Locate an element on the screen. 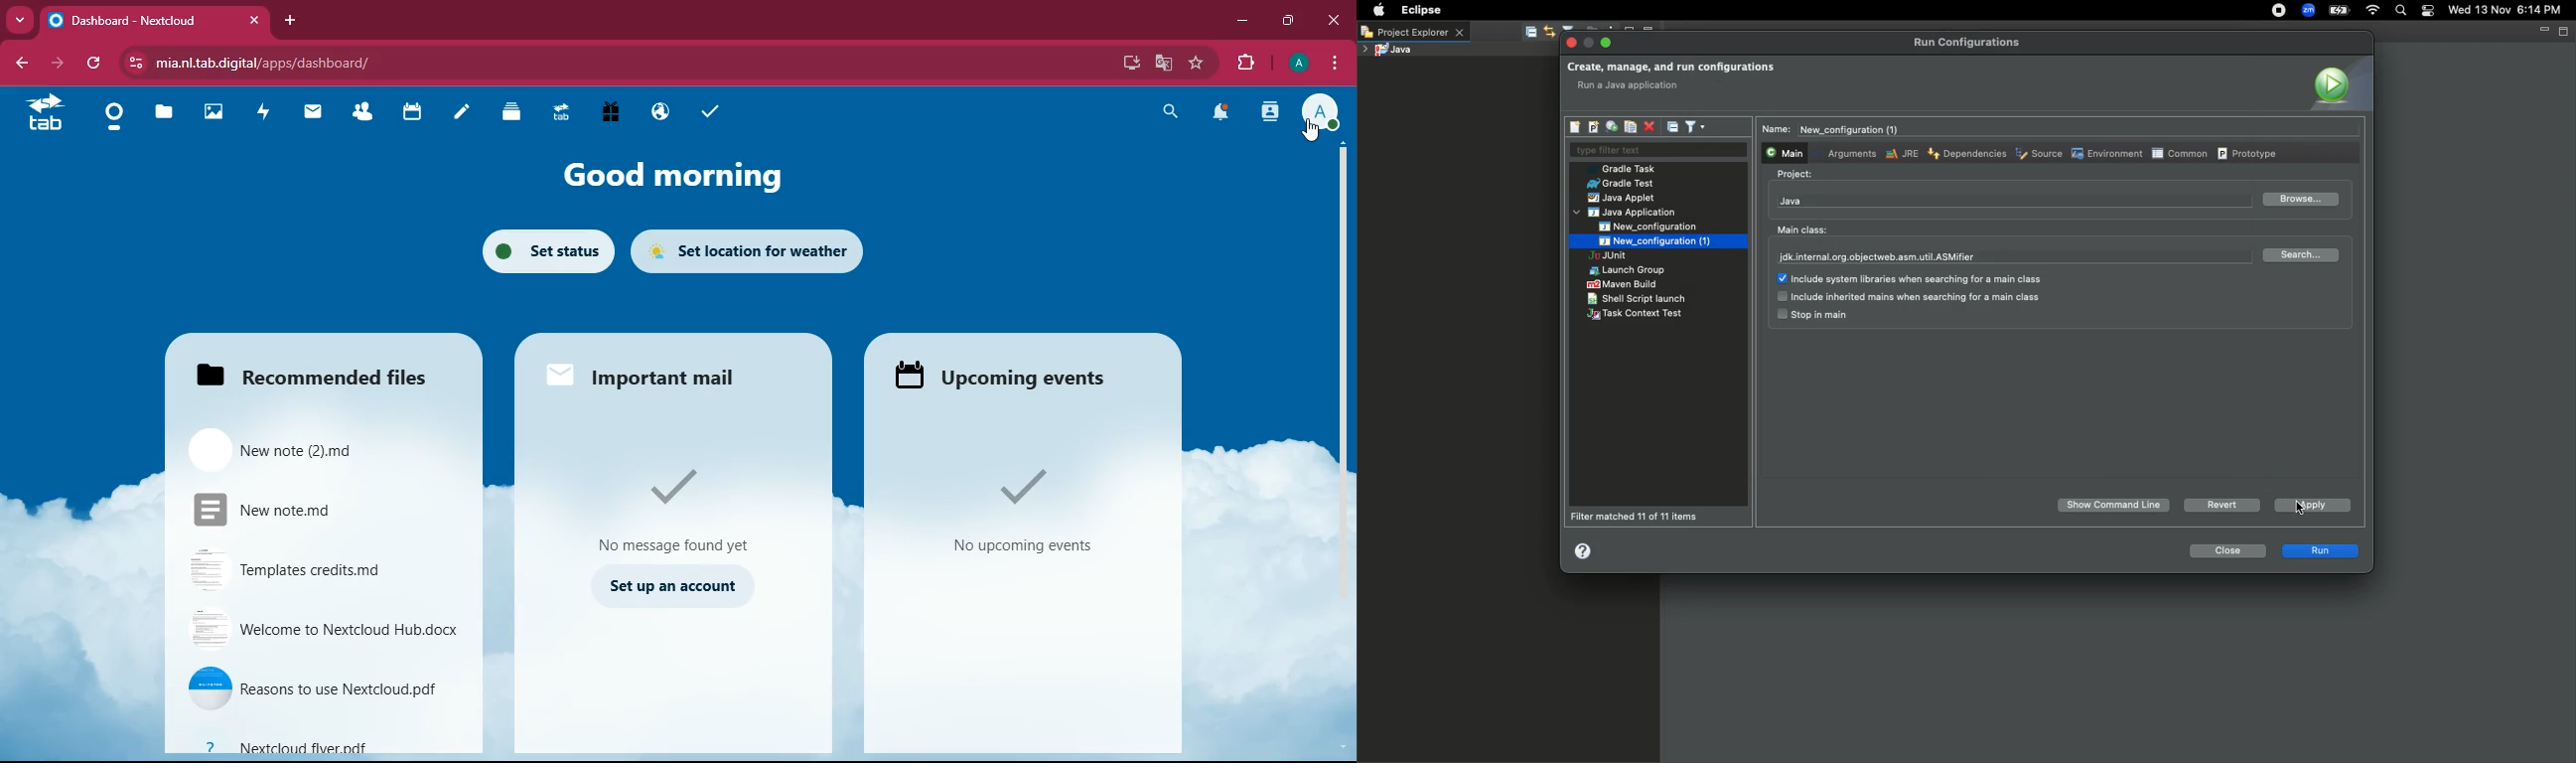  set status is located at coordinates (547, 252).